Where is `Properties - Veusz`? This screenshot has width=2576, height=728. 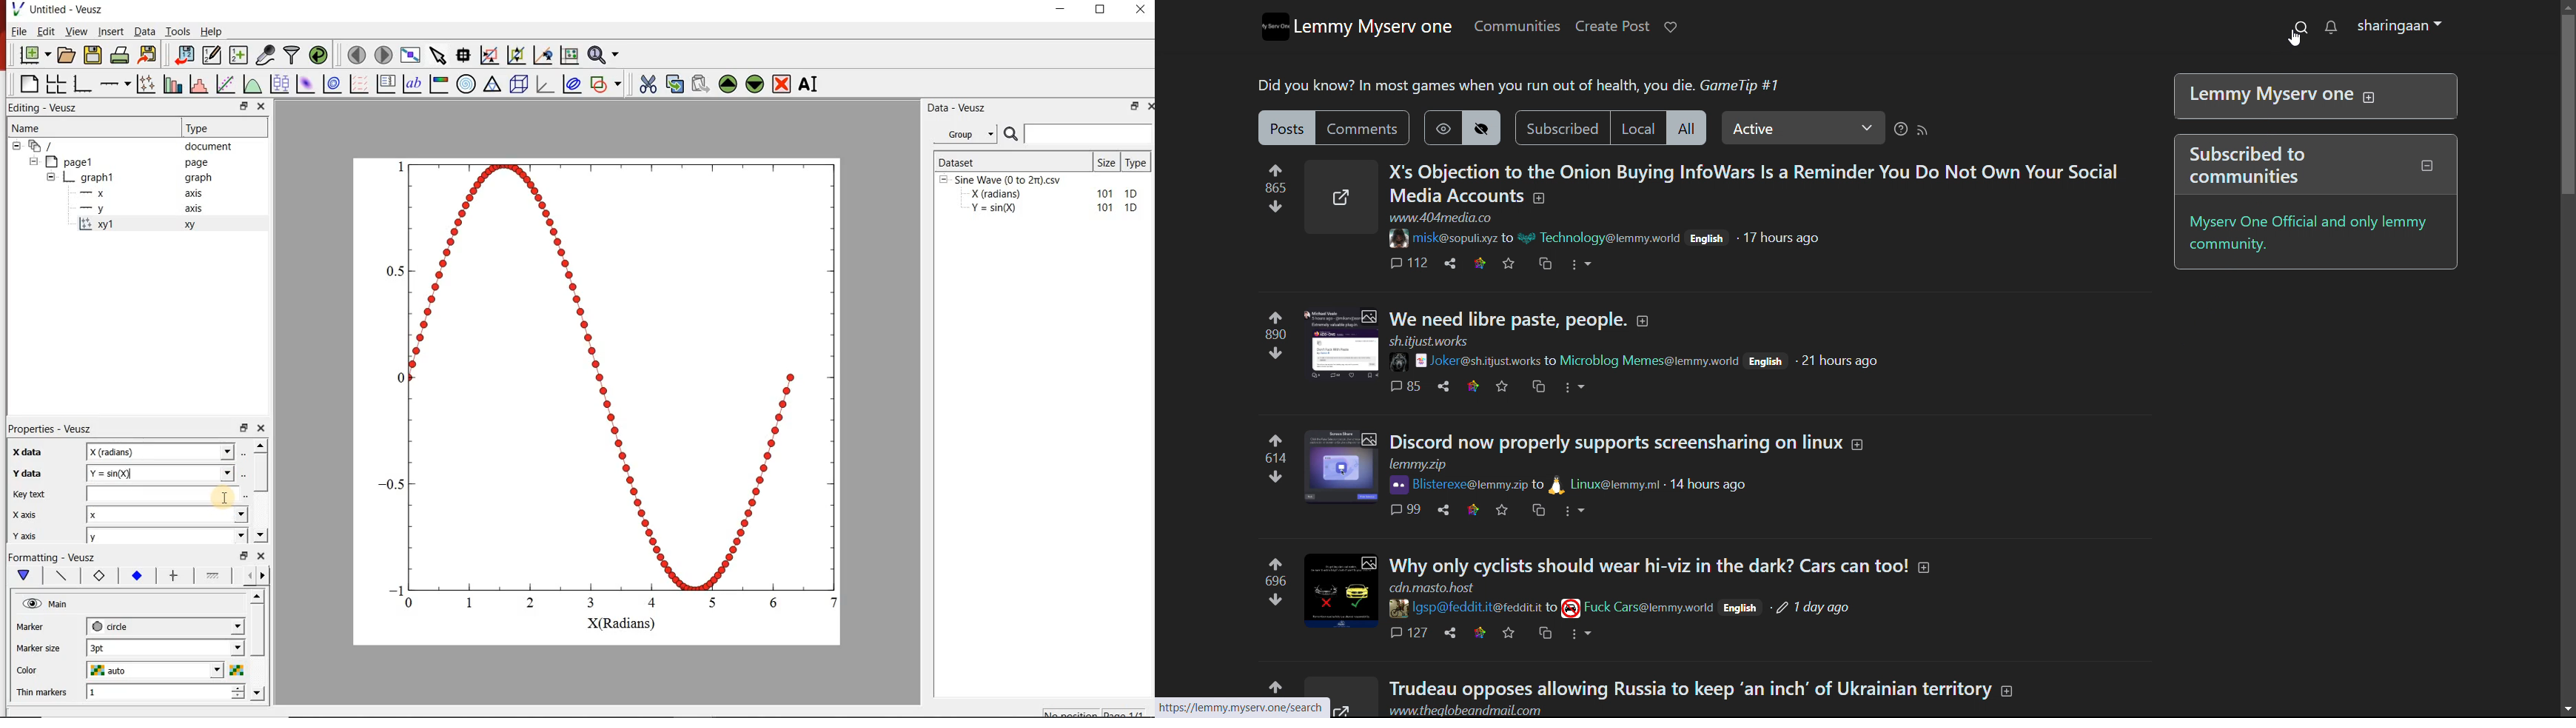
Properties - Veusz is located at coordinates (52, 428).